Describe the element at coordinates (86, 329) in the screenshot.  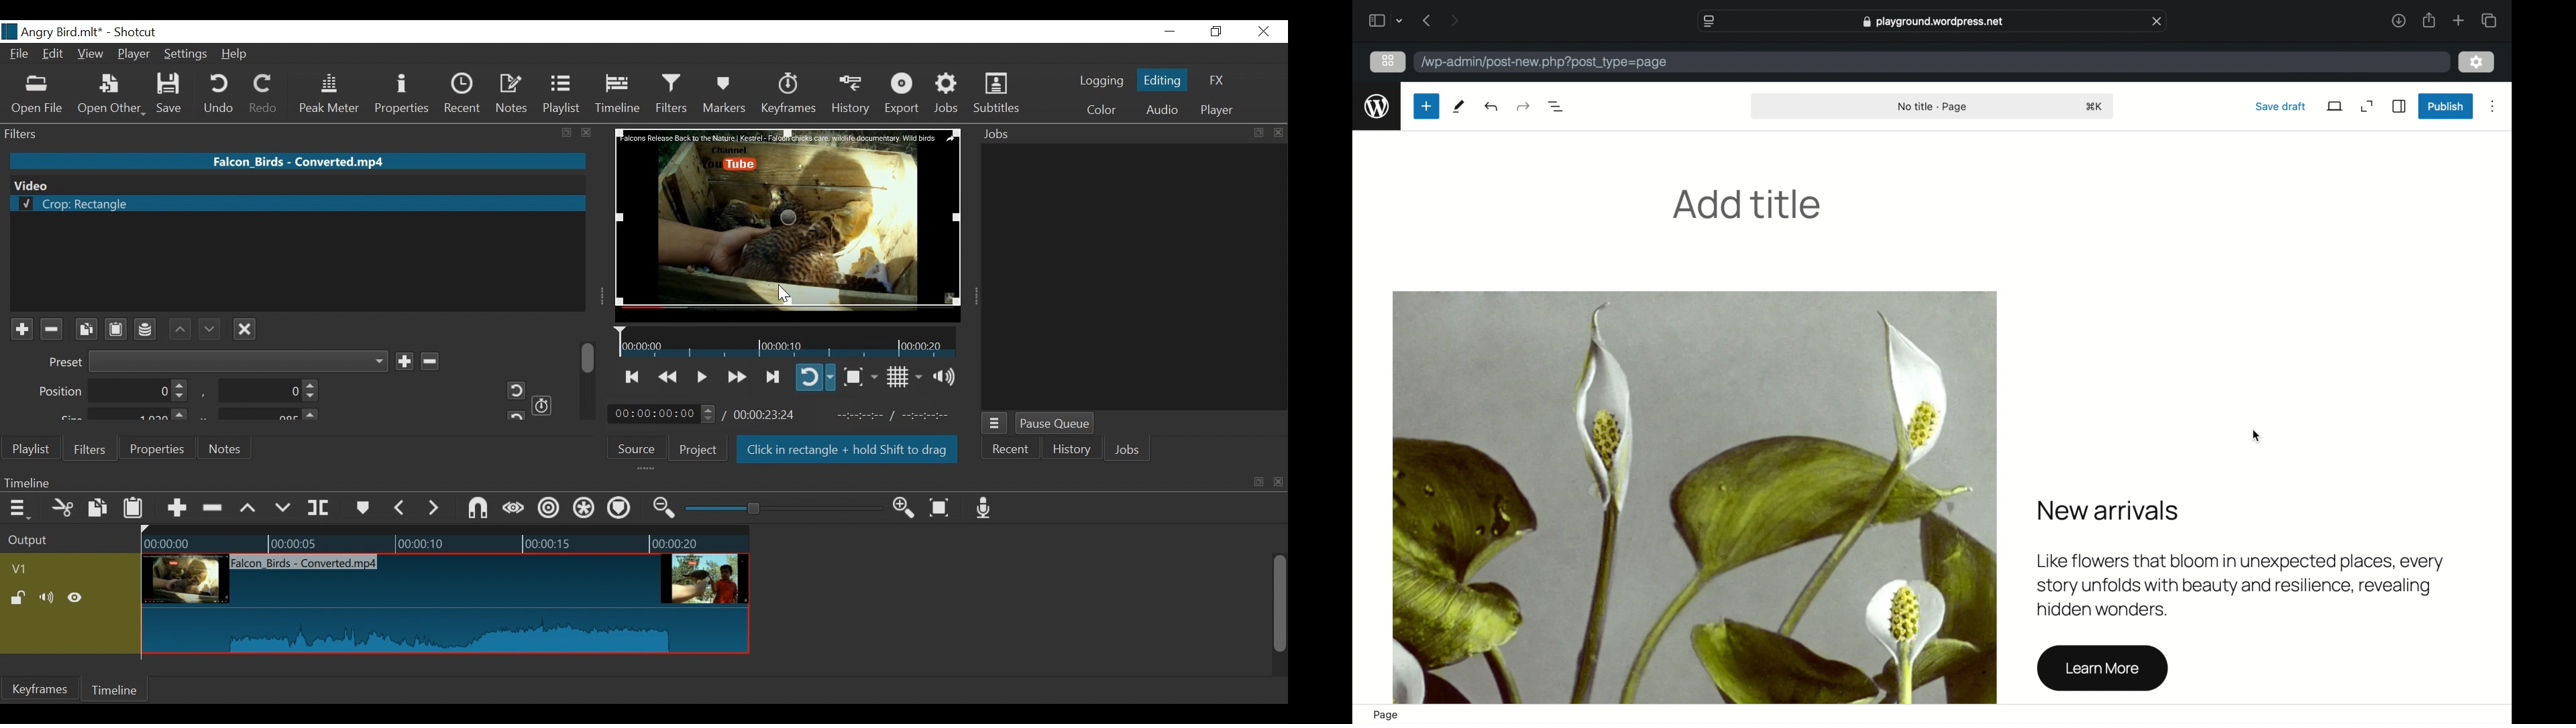
I see `Copy` at that location.